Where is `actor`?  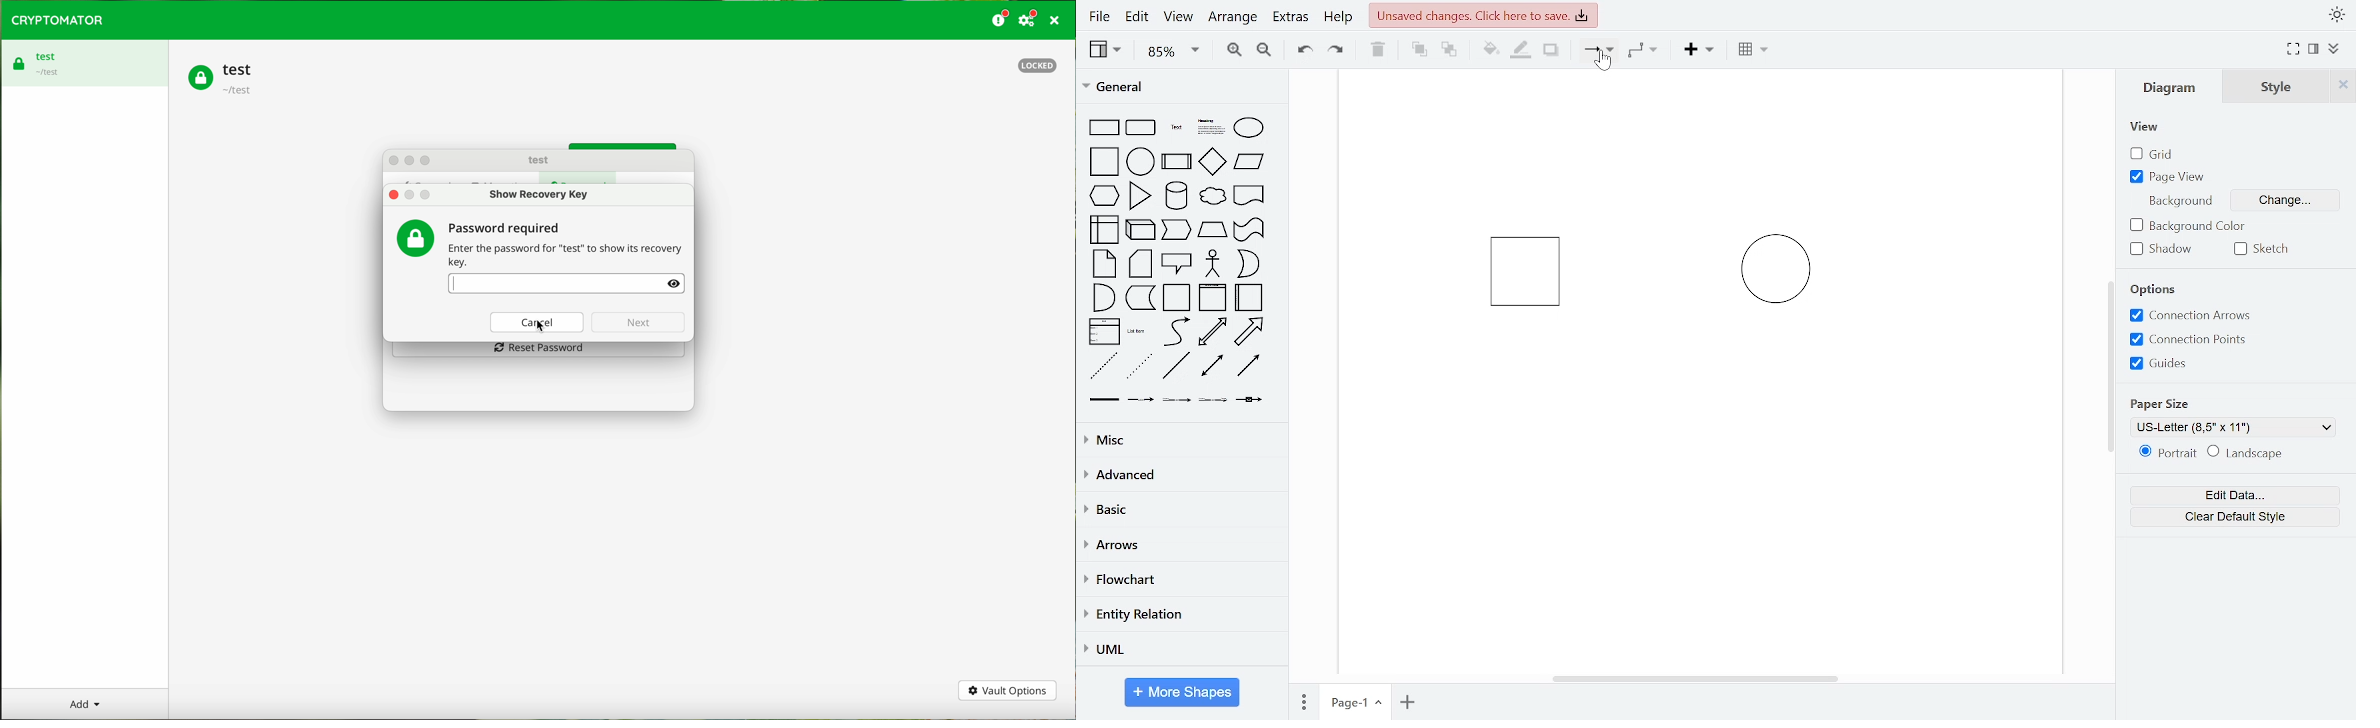 actor is located at coordinates (1214, 265).